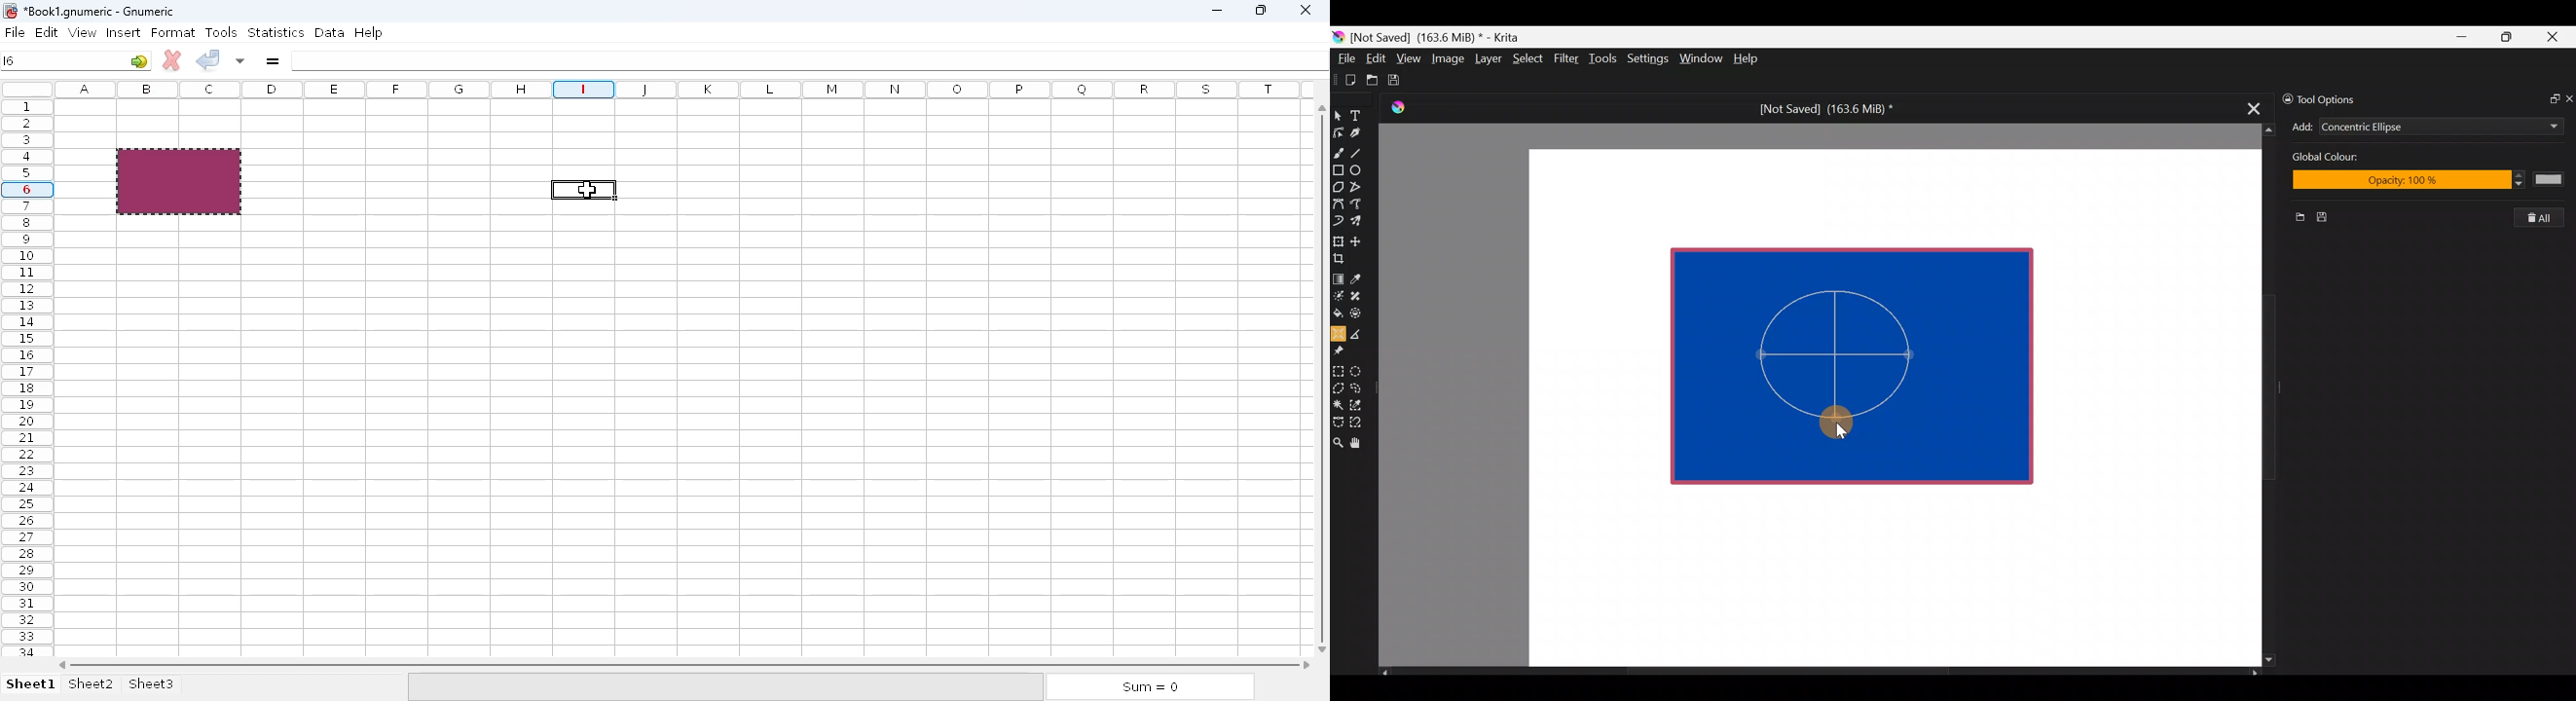 The width and height of the screenshot is (2576, 728). I want to click on Polygonal section tool, so click(1338, 385).